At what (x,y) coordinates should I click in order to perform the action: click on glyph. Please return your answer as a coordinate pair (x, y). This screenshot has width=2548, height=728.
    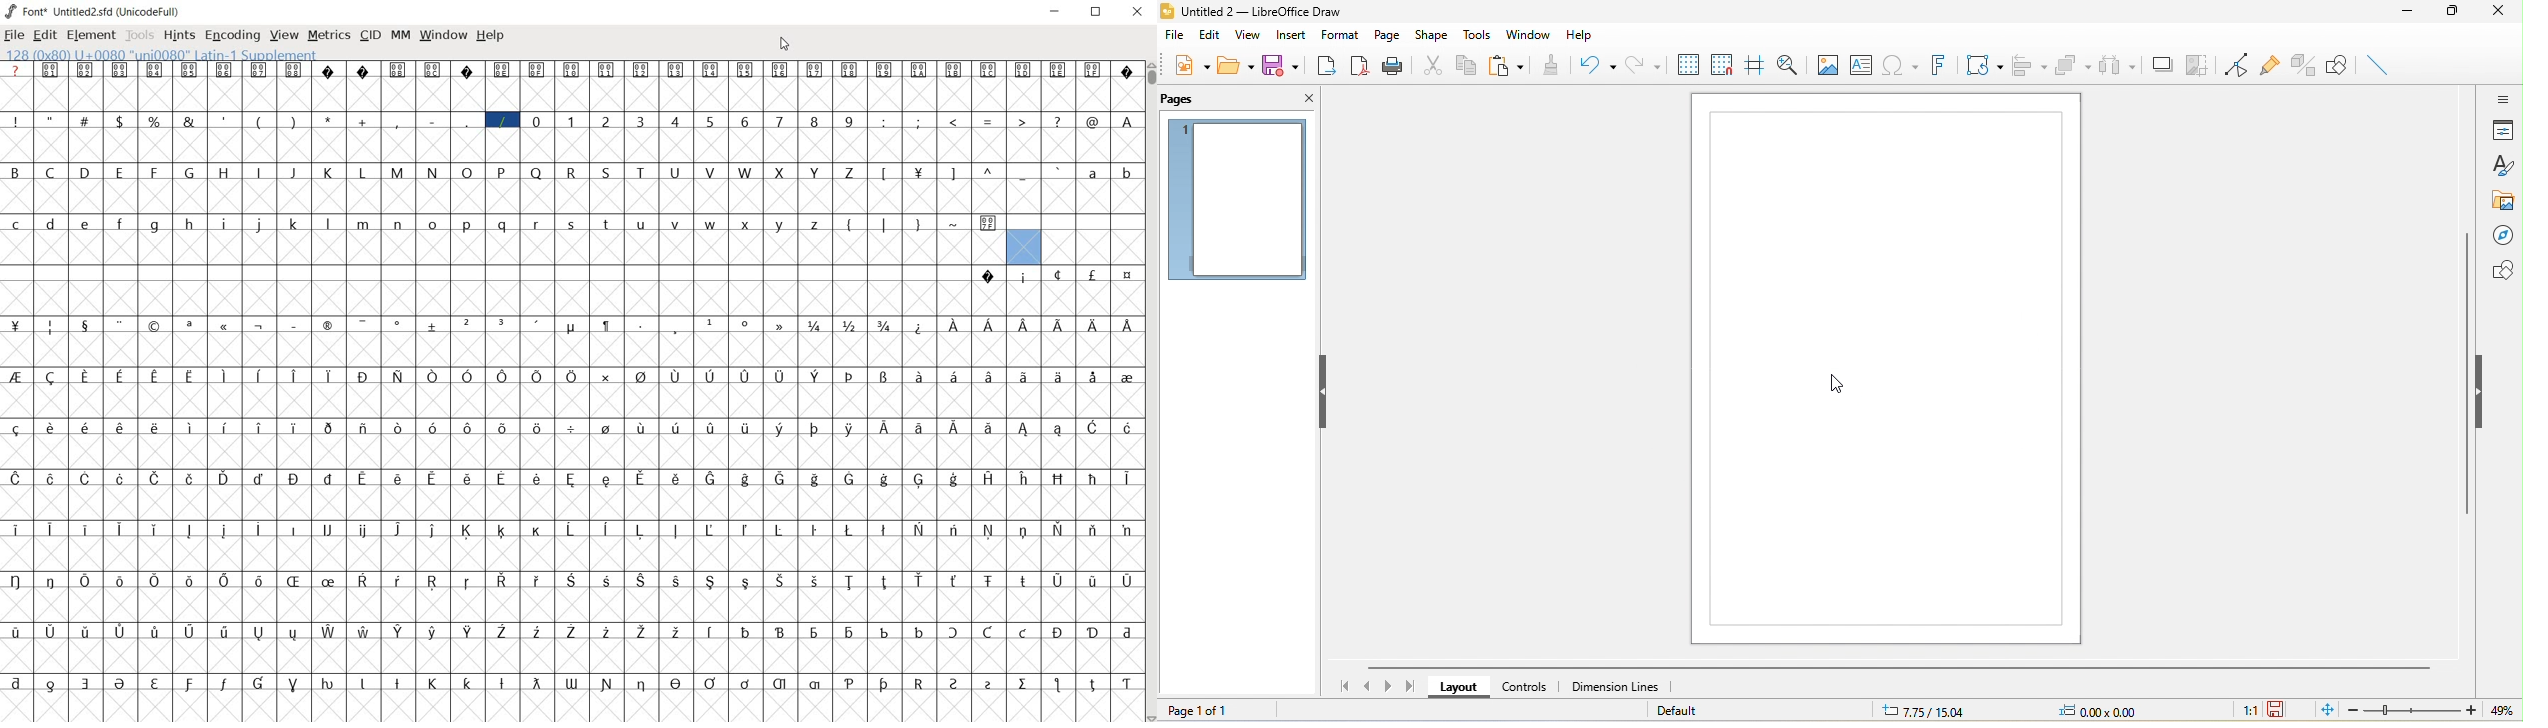
    Looking at the image, I should click on (745, 530).